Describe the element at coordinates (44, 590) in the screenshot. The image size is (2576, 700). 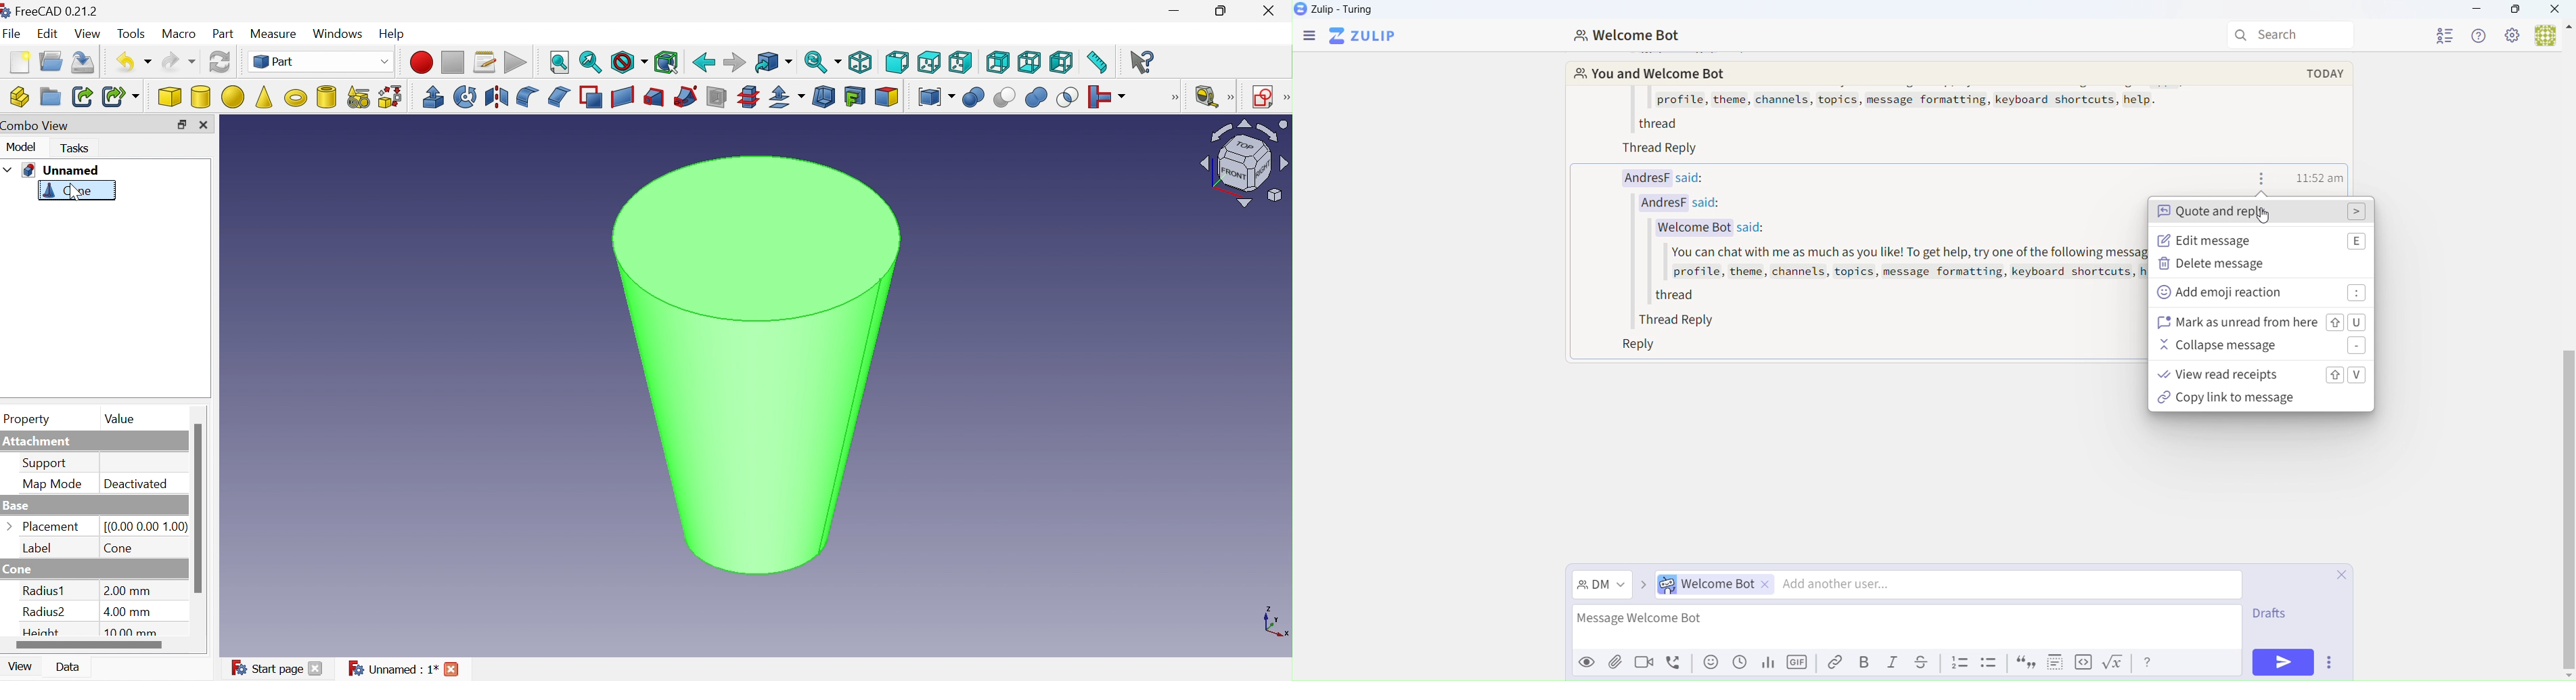
I see `Radius1` at that location.